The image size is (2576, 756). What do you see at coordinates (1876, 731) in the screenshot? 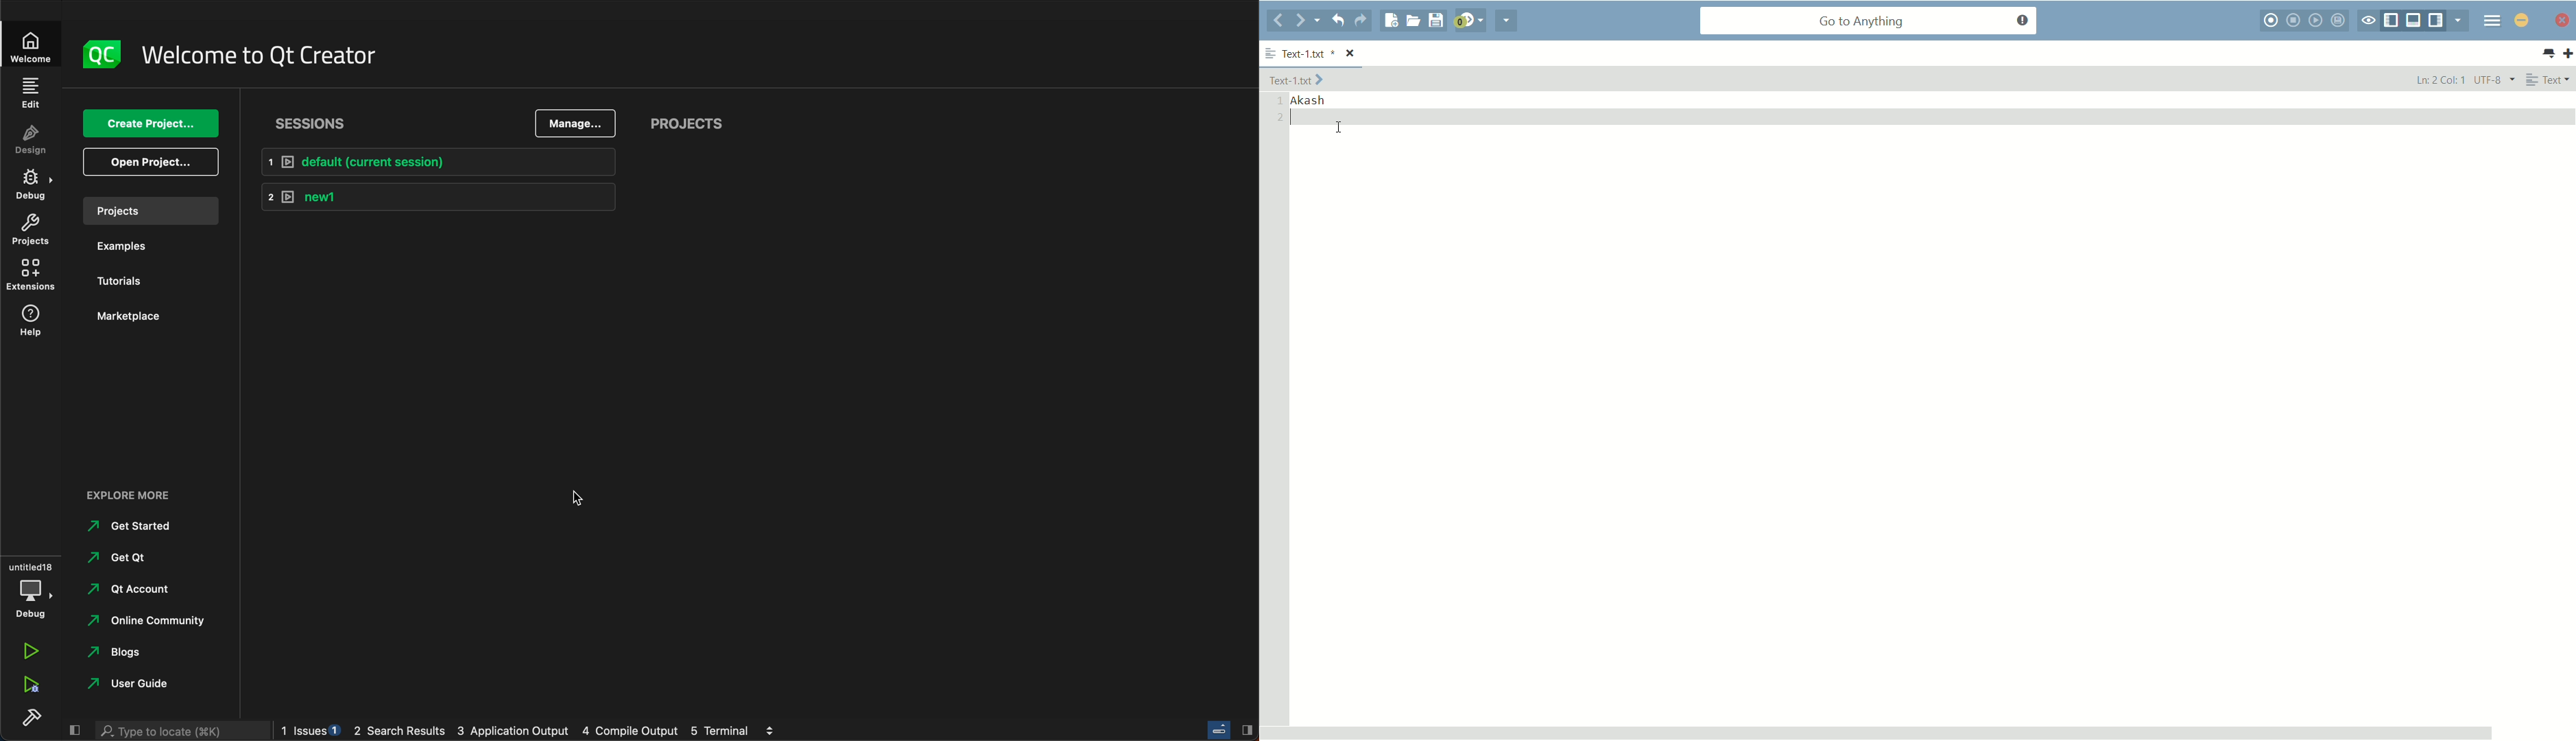
I see `horizontal scroll bar` at bounding box center [1876, 731].